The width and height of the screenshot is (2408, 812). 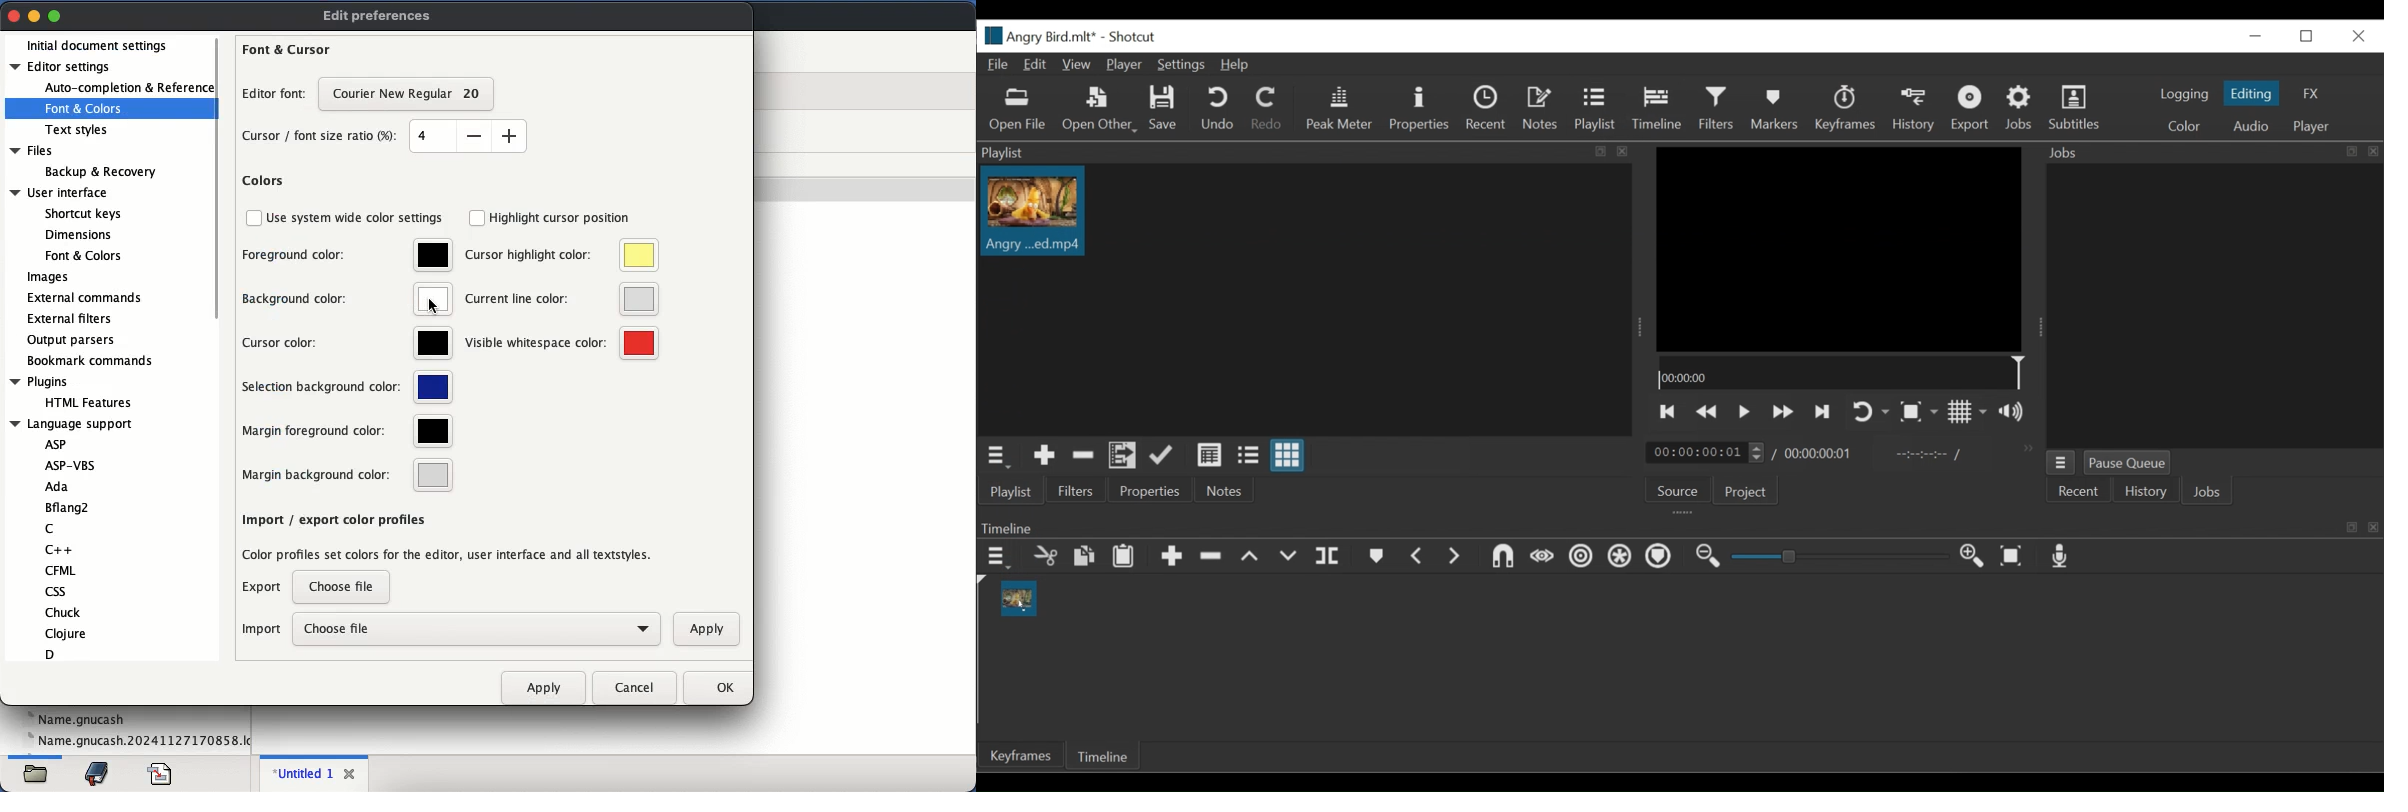 What do you see at coordinates (349, 774) in the screenshot?
I see `close` at bounding box center [349, 774].